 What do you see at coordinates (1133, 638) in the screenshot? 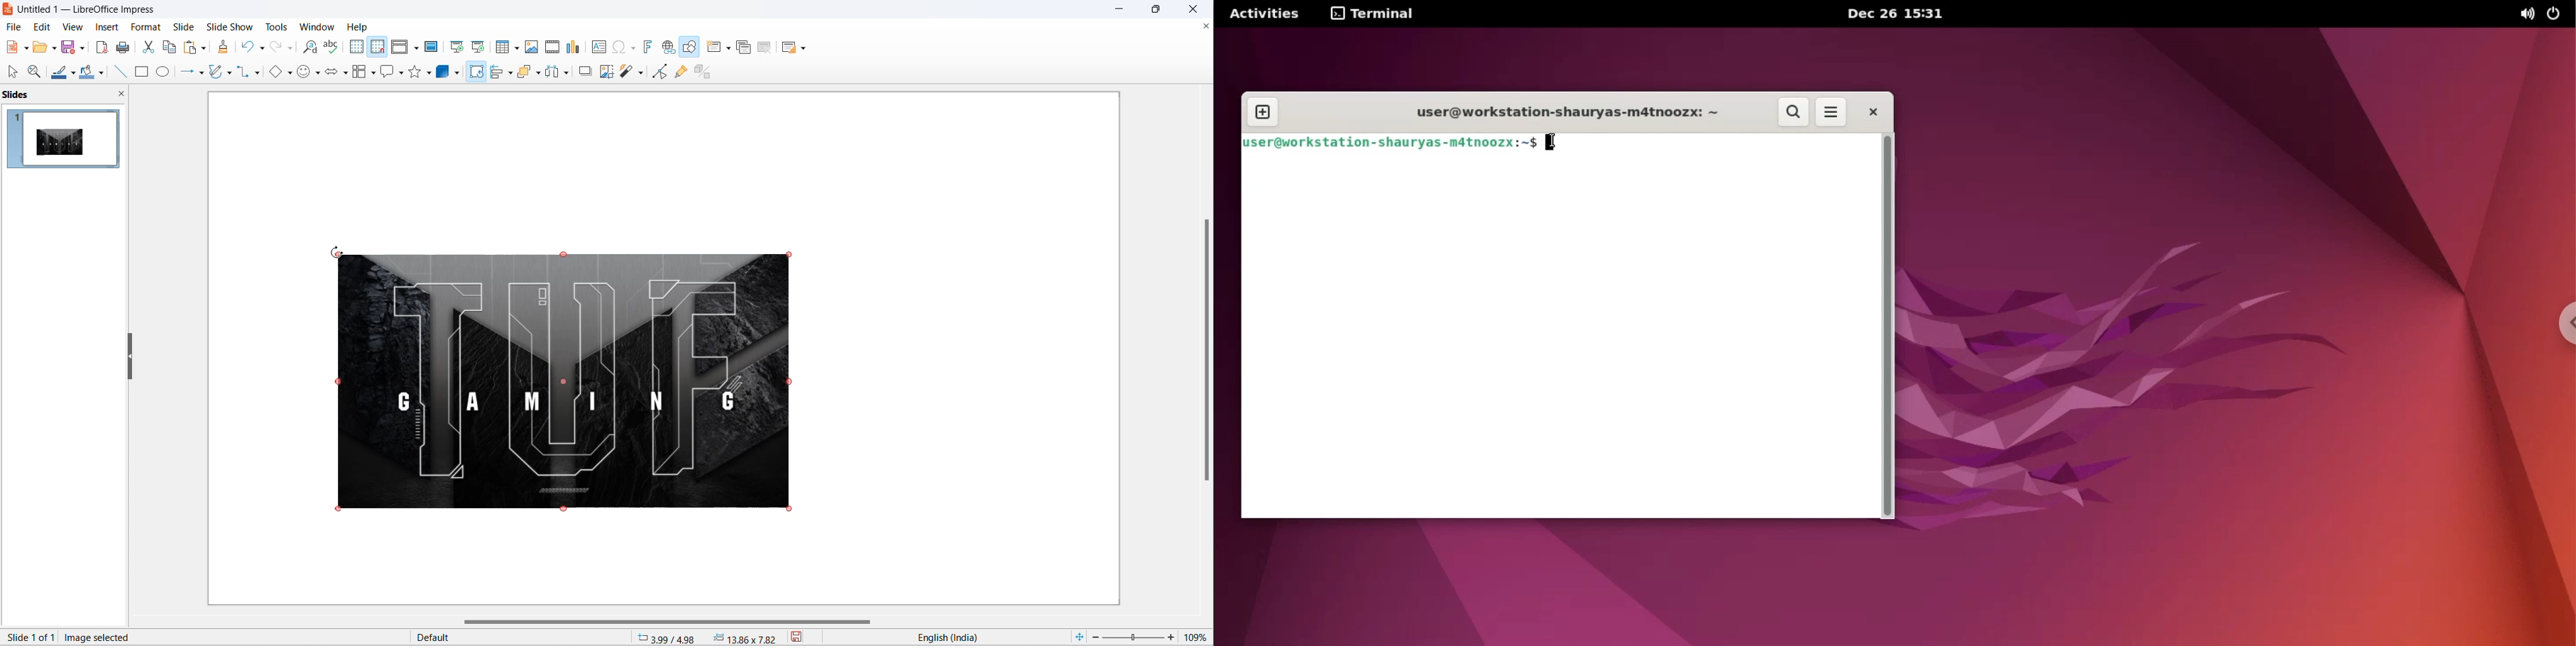
I see `zoom slider` at bounding box center [1133, 638].